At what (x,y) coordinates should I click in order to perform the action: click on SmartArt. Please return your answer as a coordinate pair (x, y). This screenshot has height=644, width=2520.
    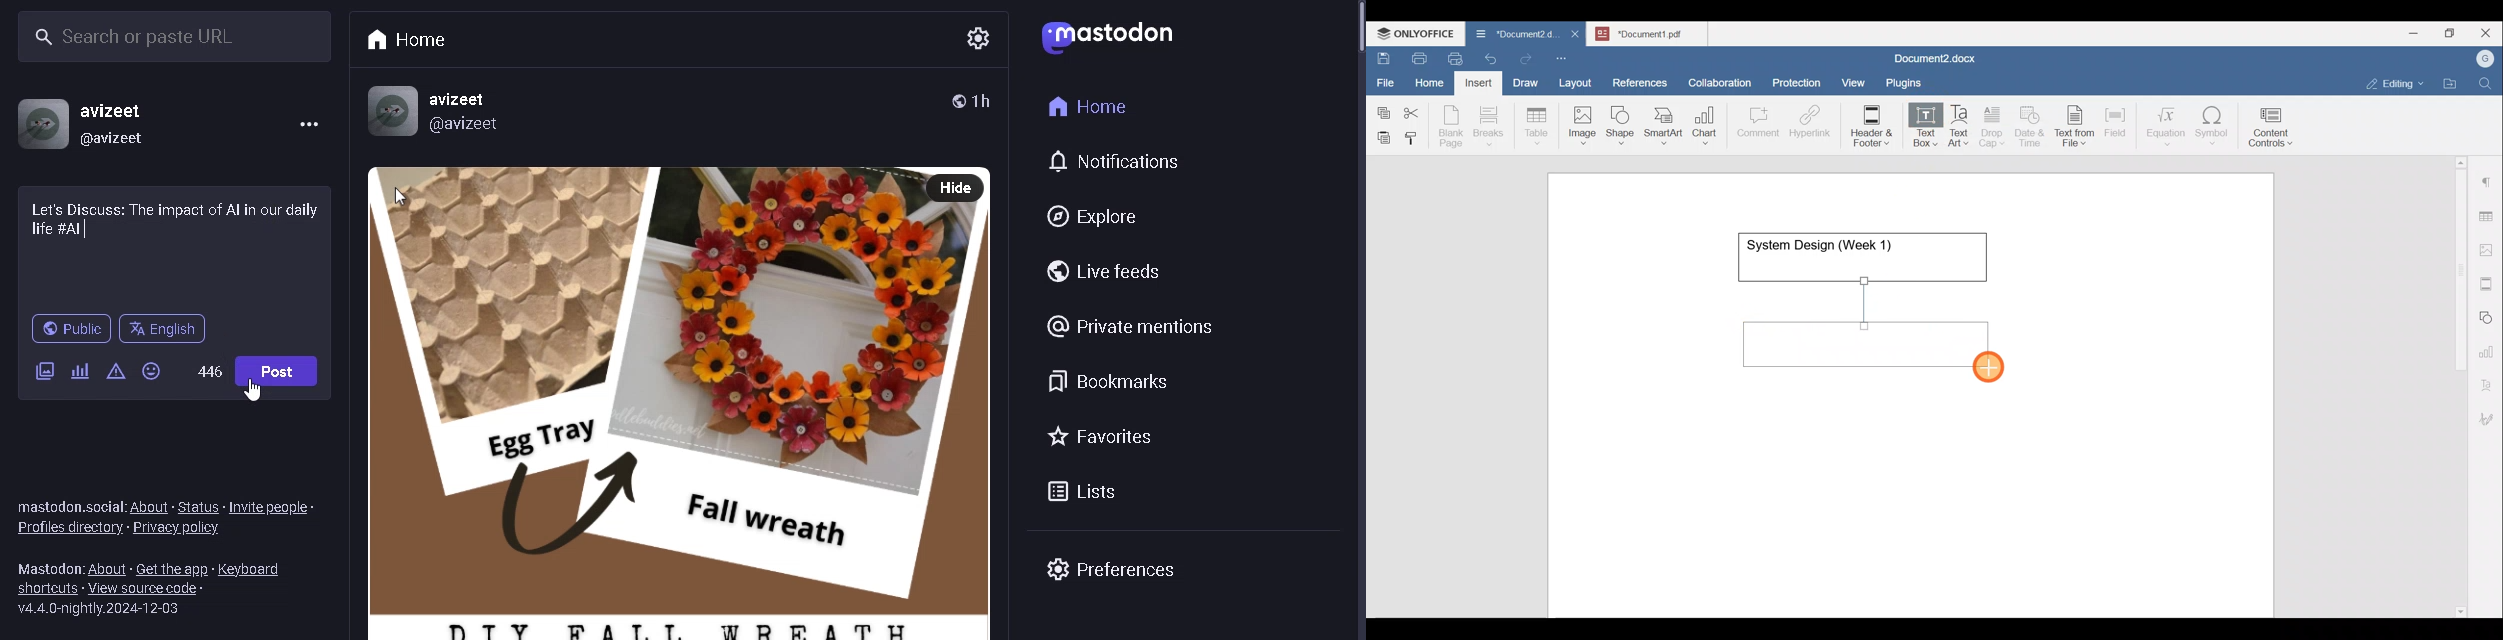
    Looking at the image, I should click on (1662, 123).